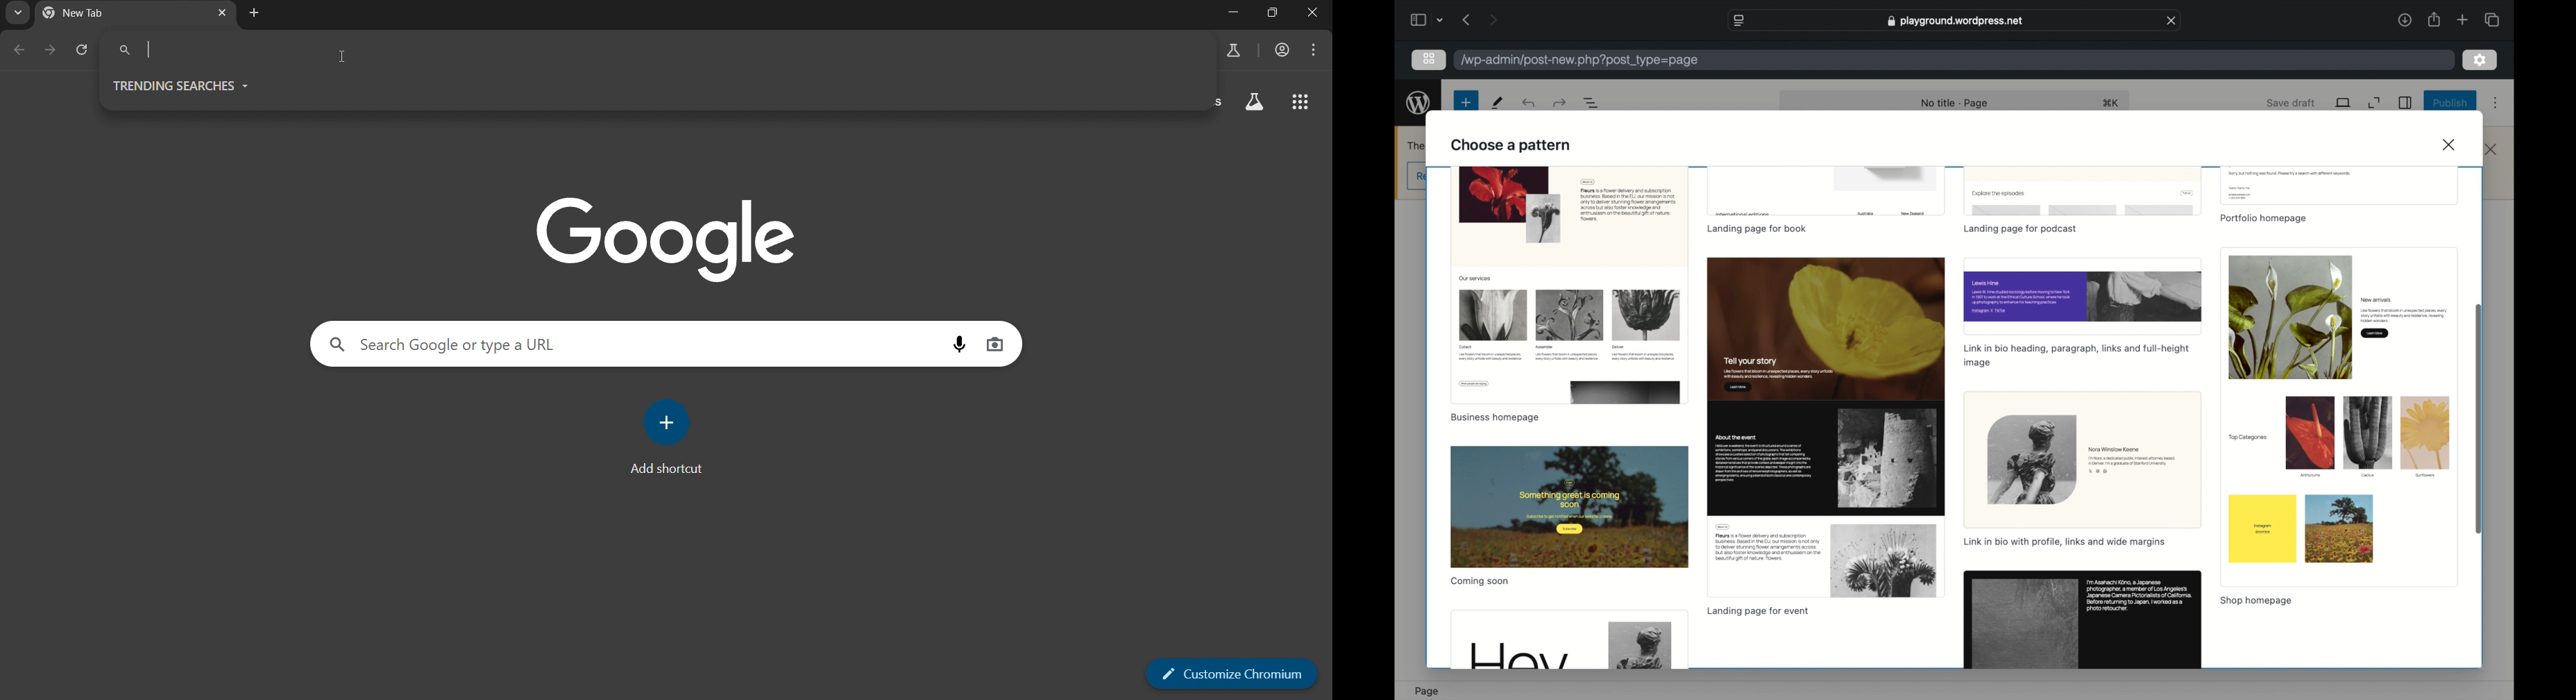 The height and width of the screenshot is (700, 2576). Describe the element at coordinates (2111, 102) in the screenshot. I see `shortcut` at that location.